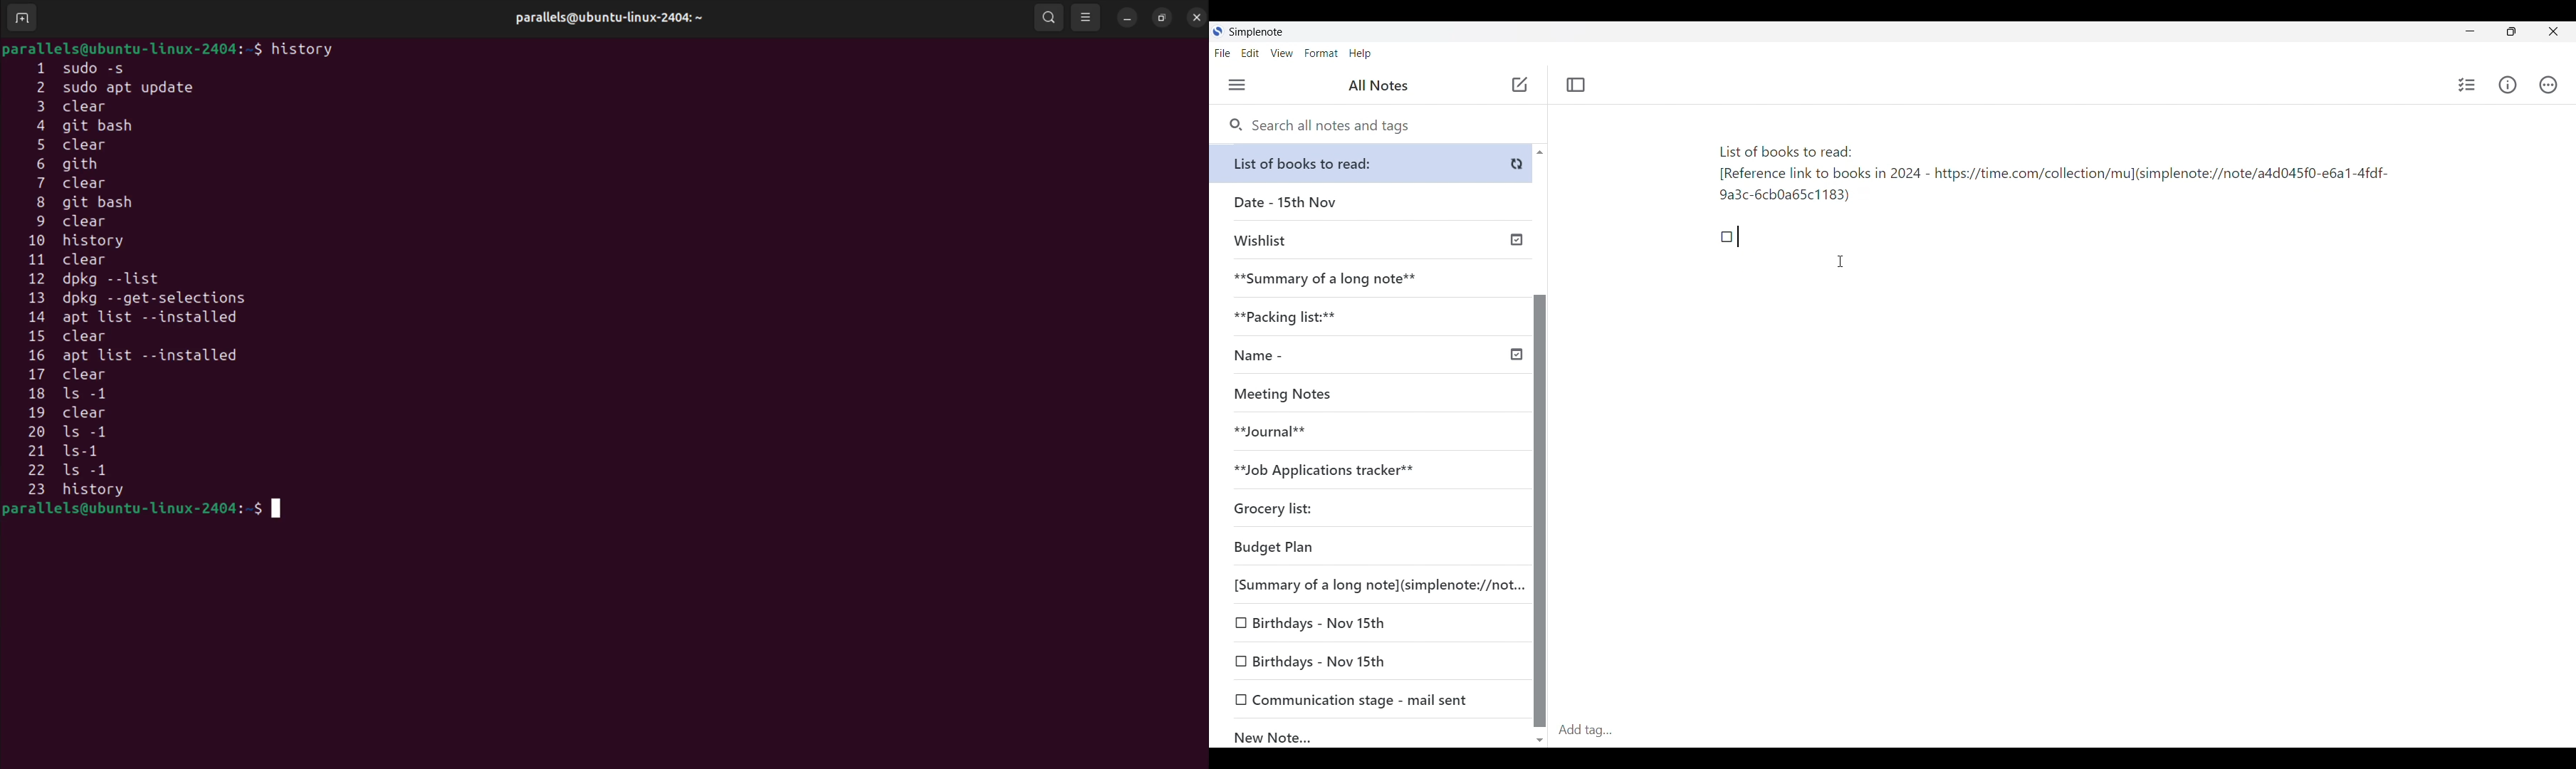 Image resolution: width=2576 pixels, height=784 pixels. What do you see at coordinates (1371, 278) in the screenshot?
I see `**Summary of a long note**` at bounding box center [1371, 278].